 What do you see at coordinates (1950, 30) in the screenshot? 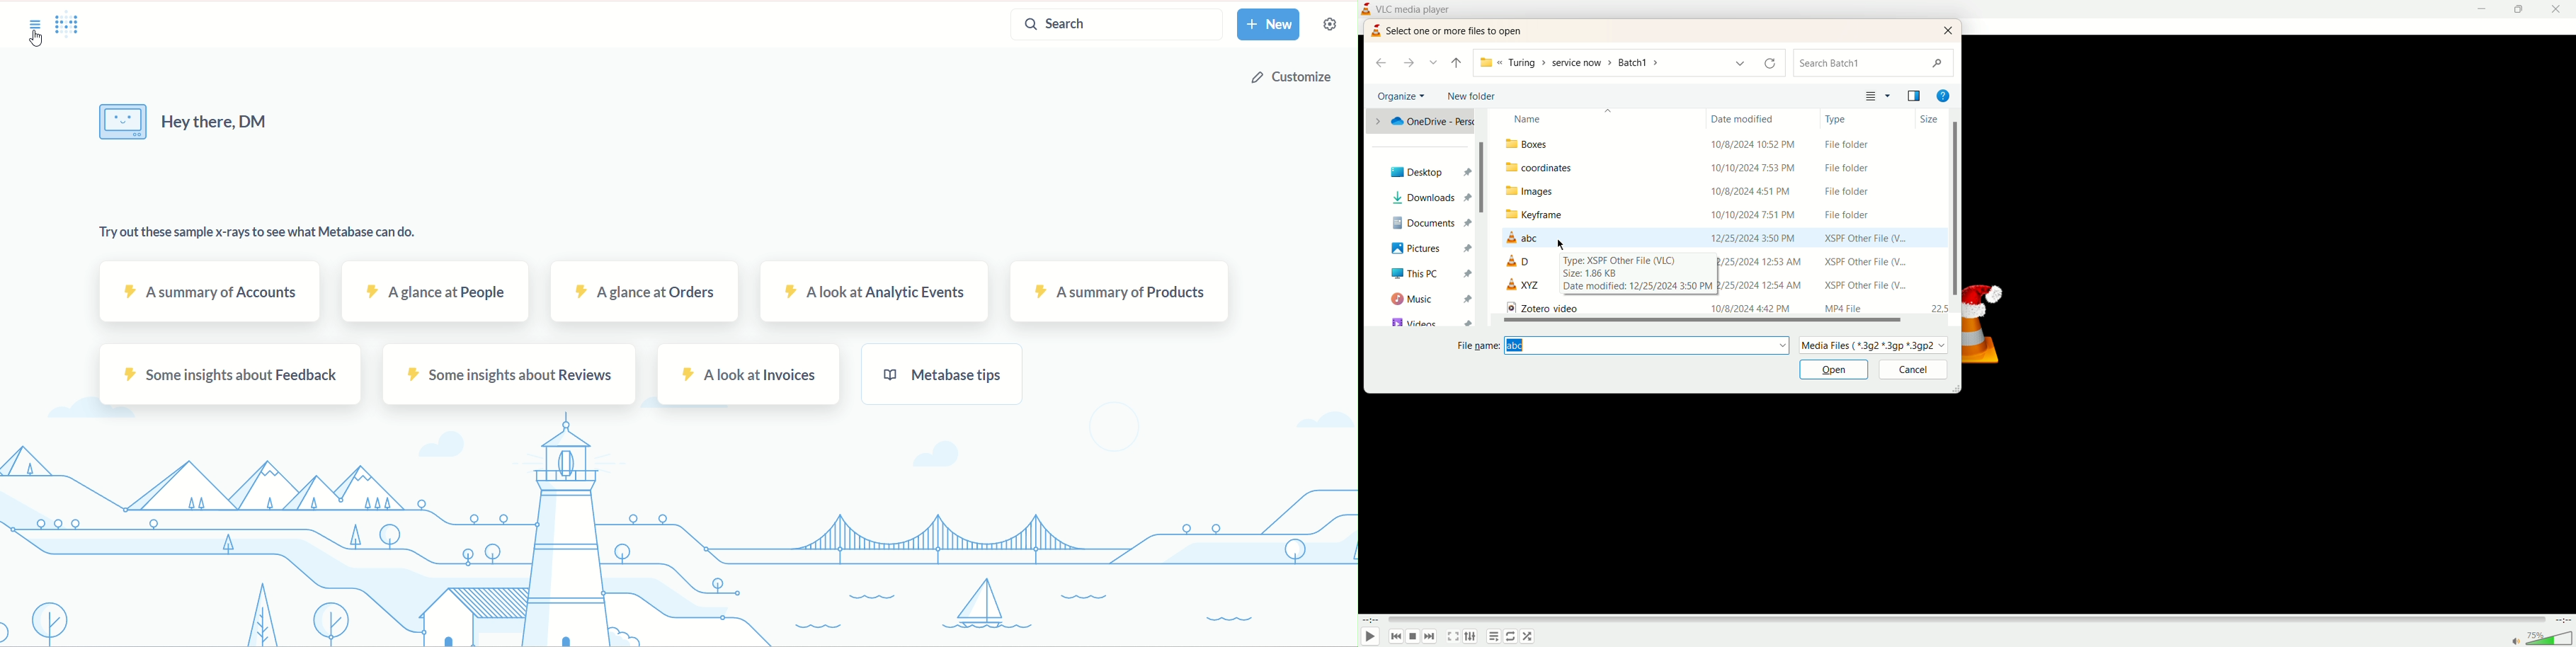
I see `close` at bounding box center [1950, 30].